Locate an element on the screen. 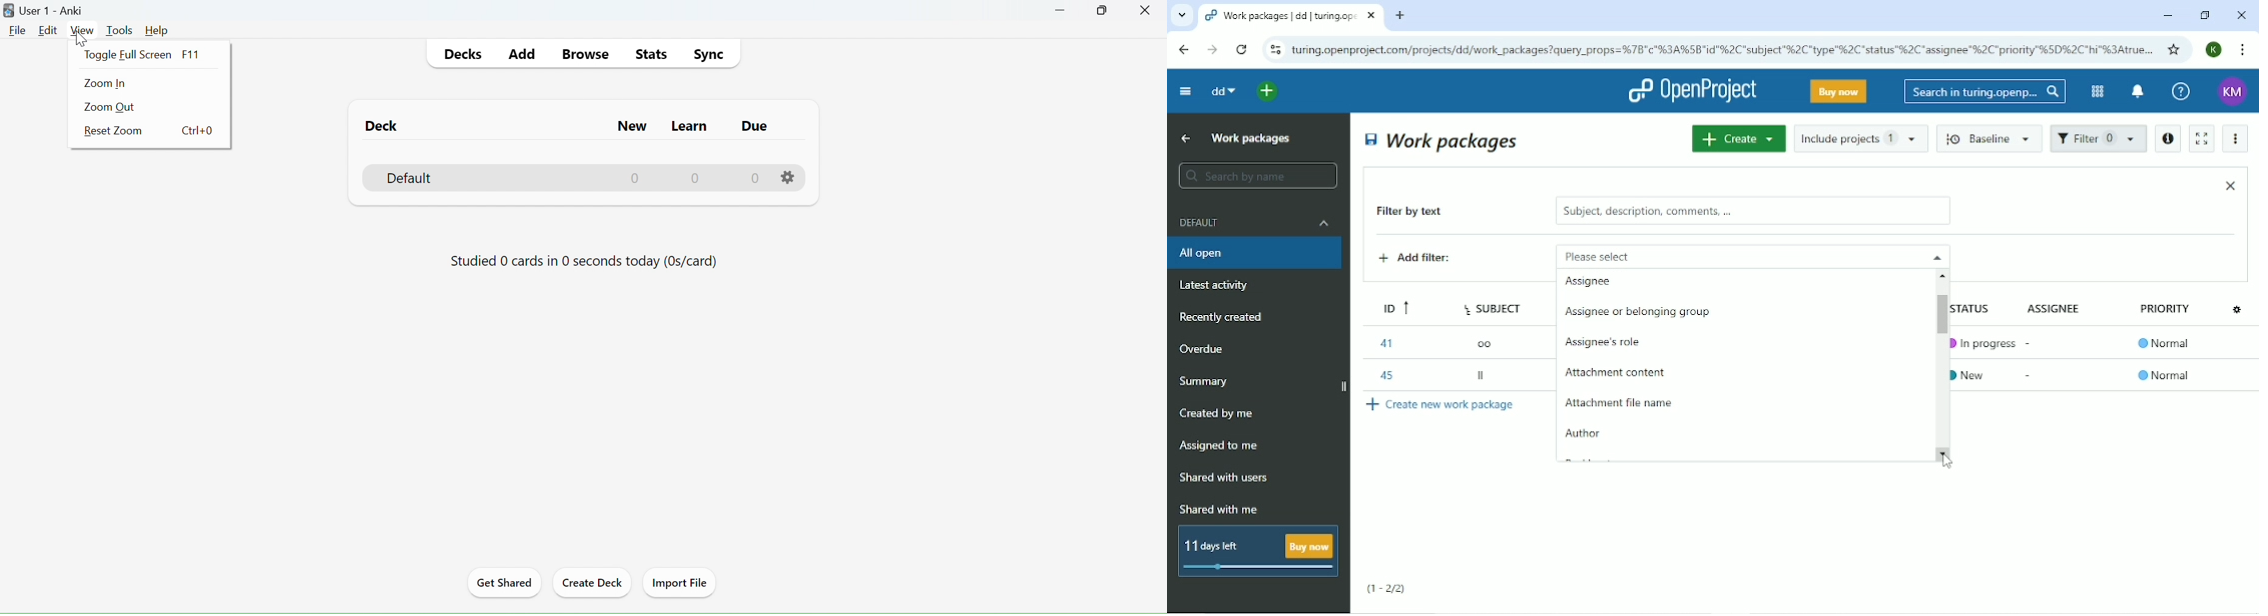 The image size is (2268, 616). zoom out is located at coordinates (112, 107).